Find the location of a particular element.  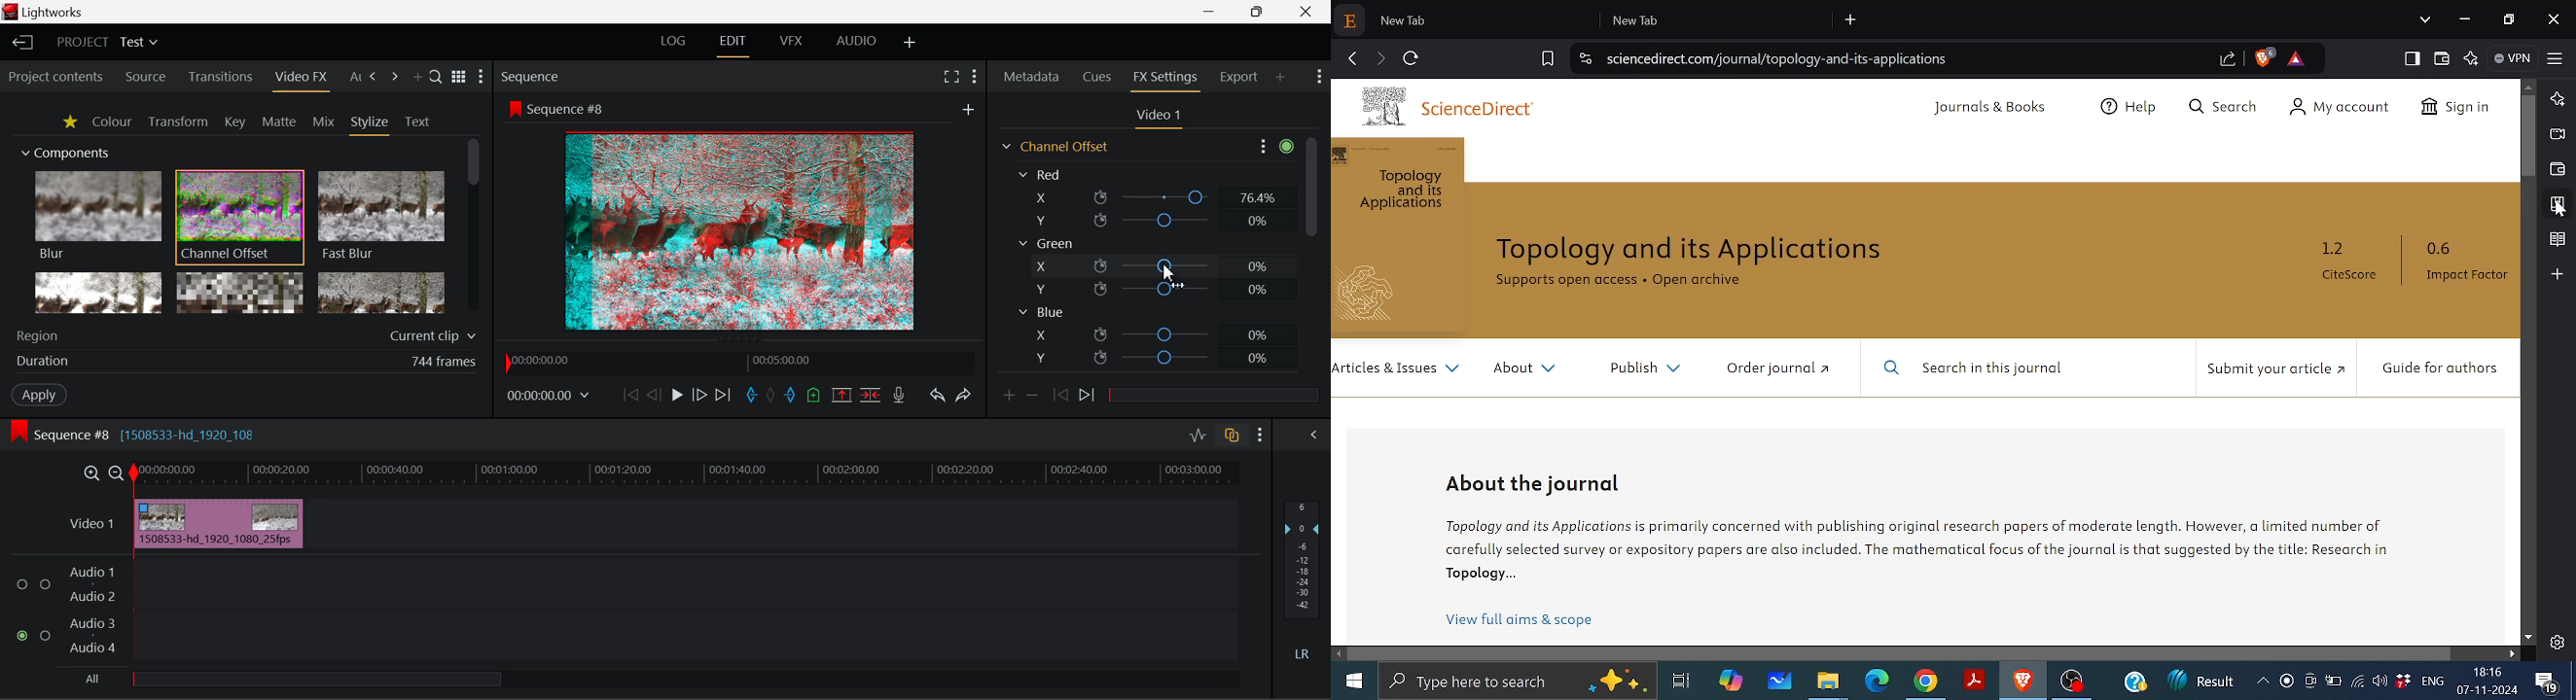

Articles and Issues is located at coordinates (1398, 371).